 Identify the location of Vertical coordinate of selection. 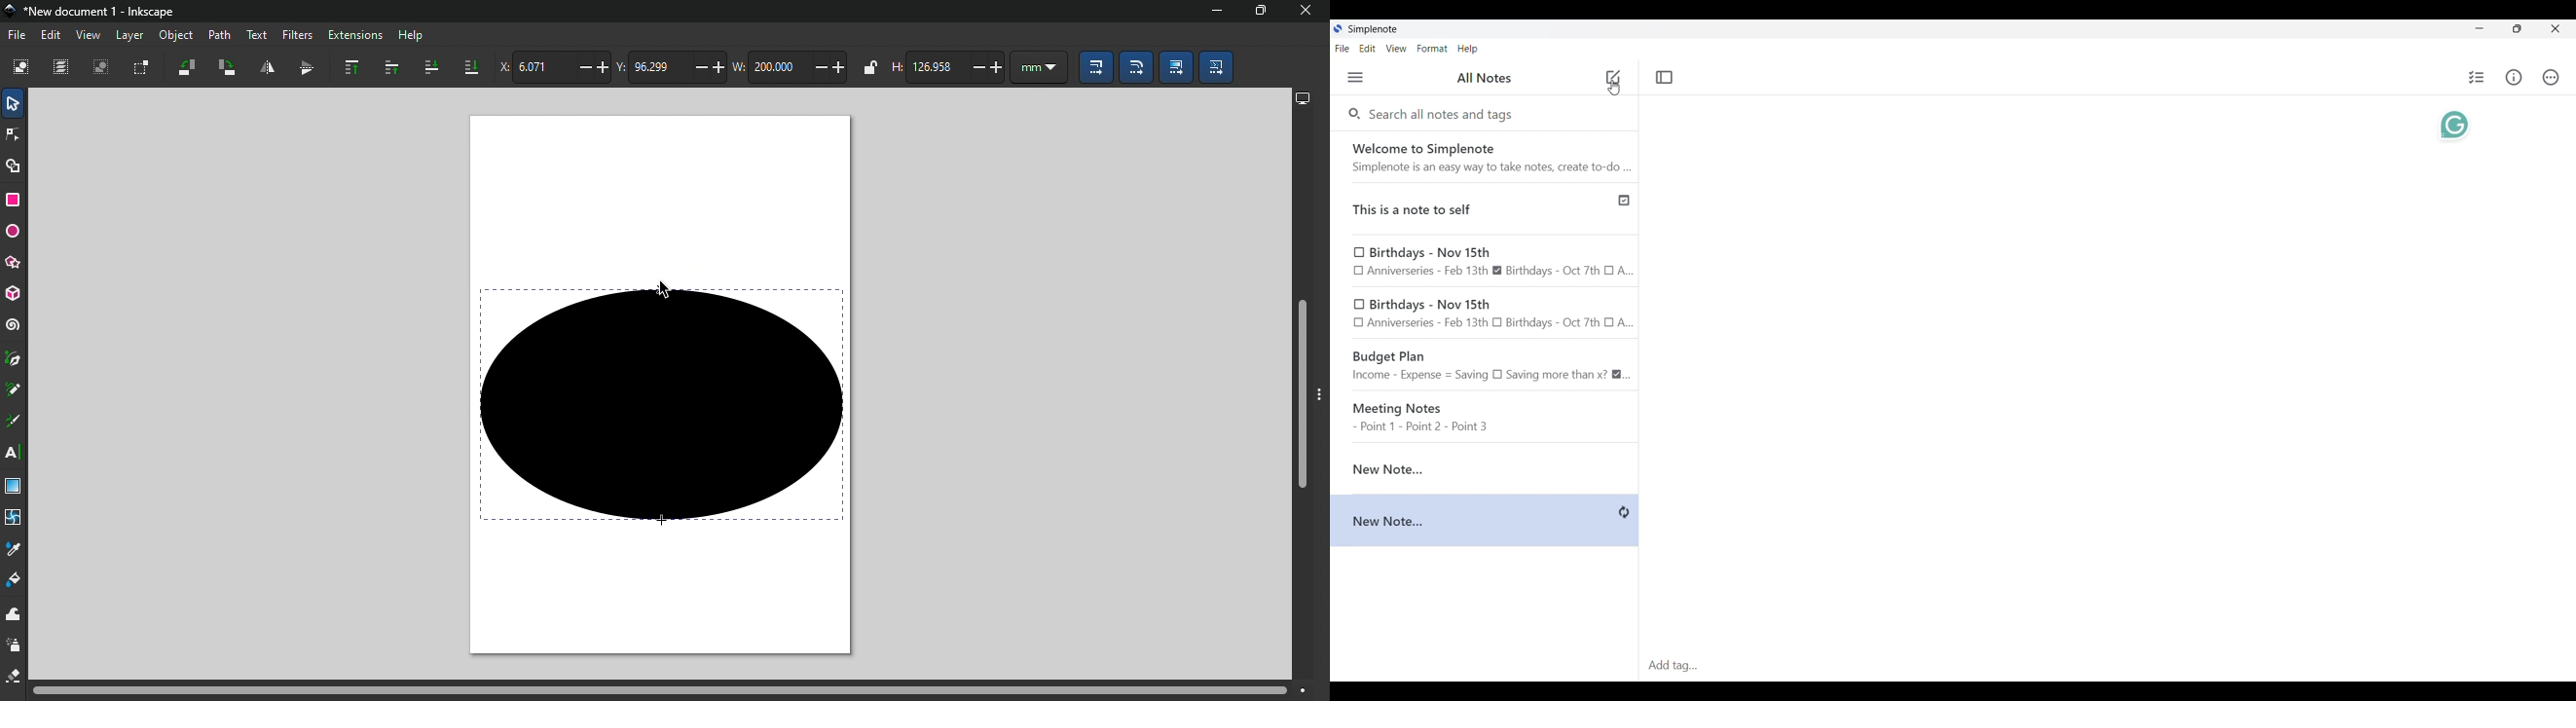
(674, 67).